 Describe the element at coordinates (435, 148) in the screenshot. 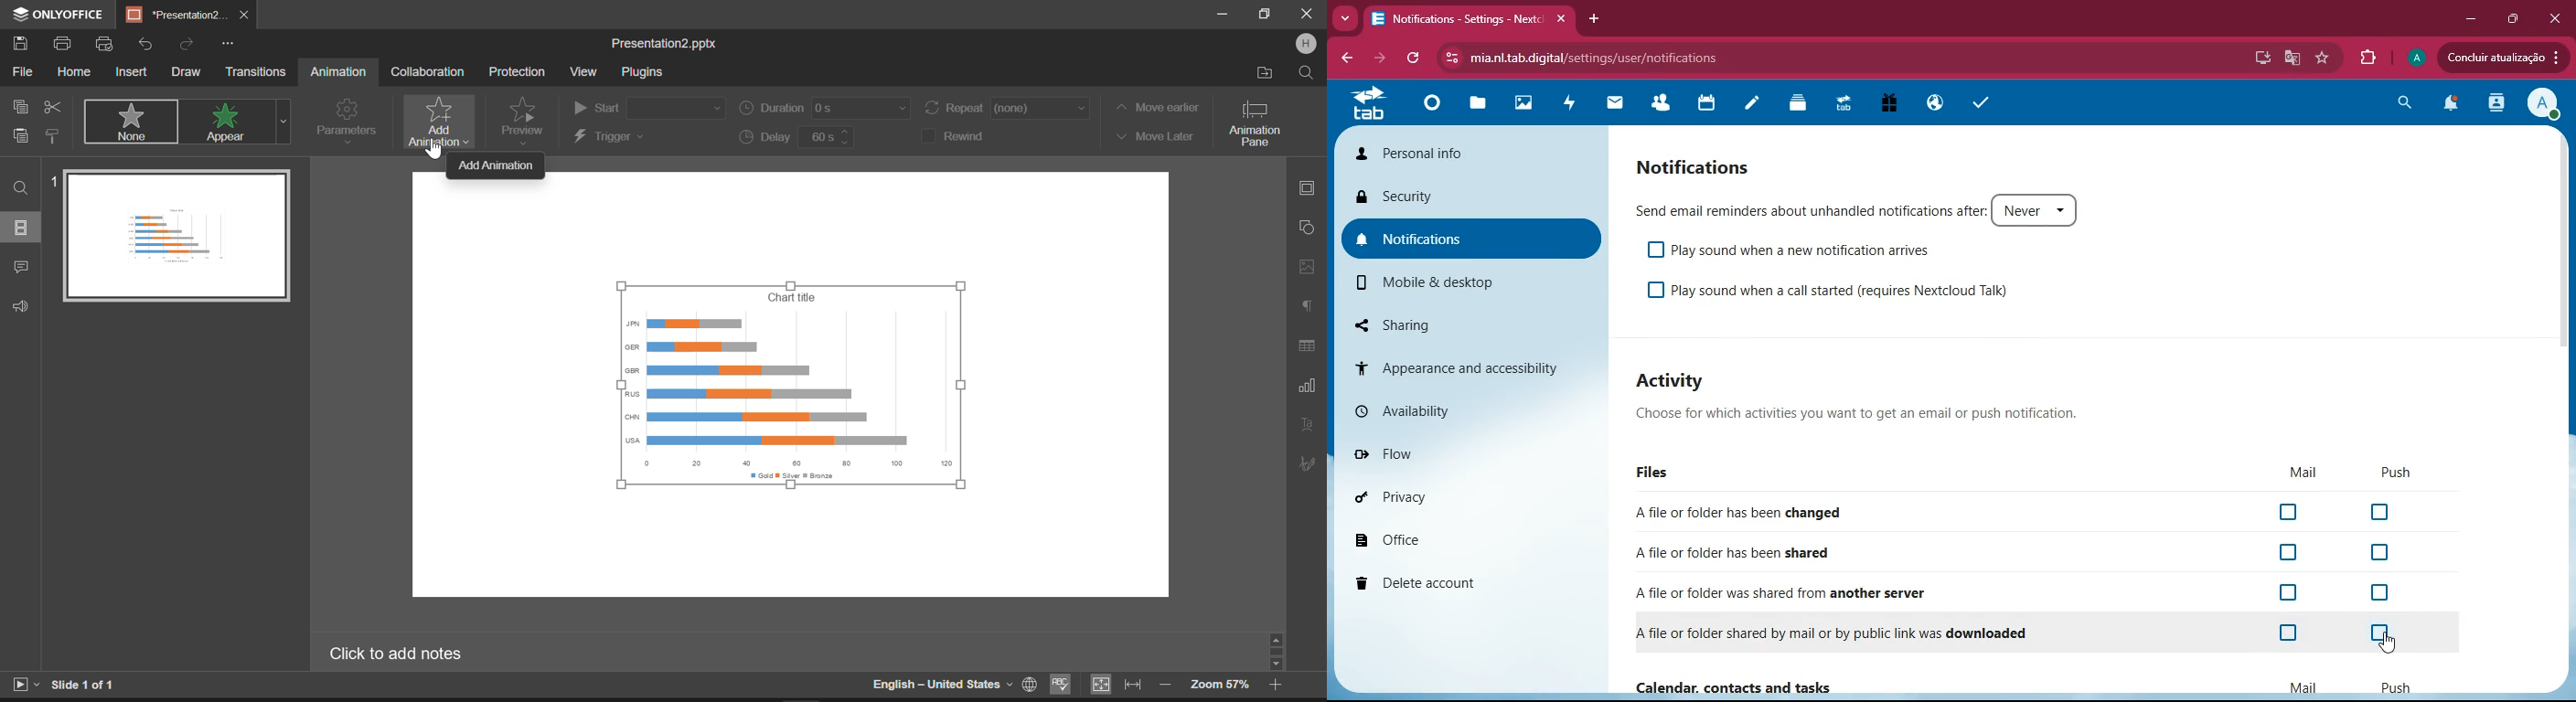

I see `Cursor on Add Animation` at that location.